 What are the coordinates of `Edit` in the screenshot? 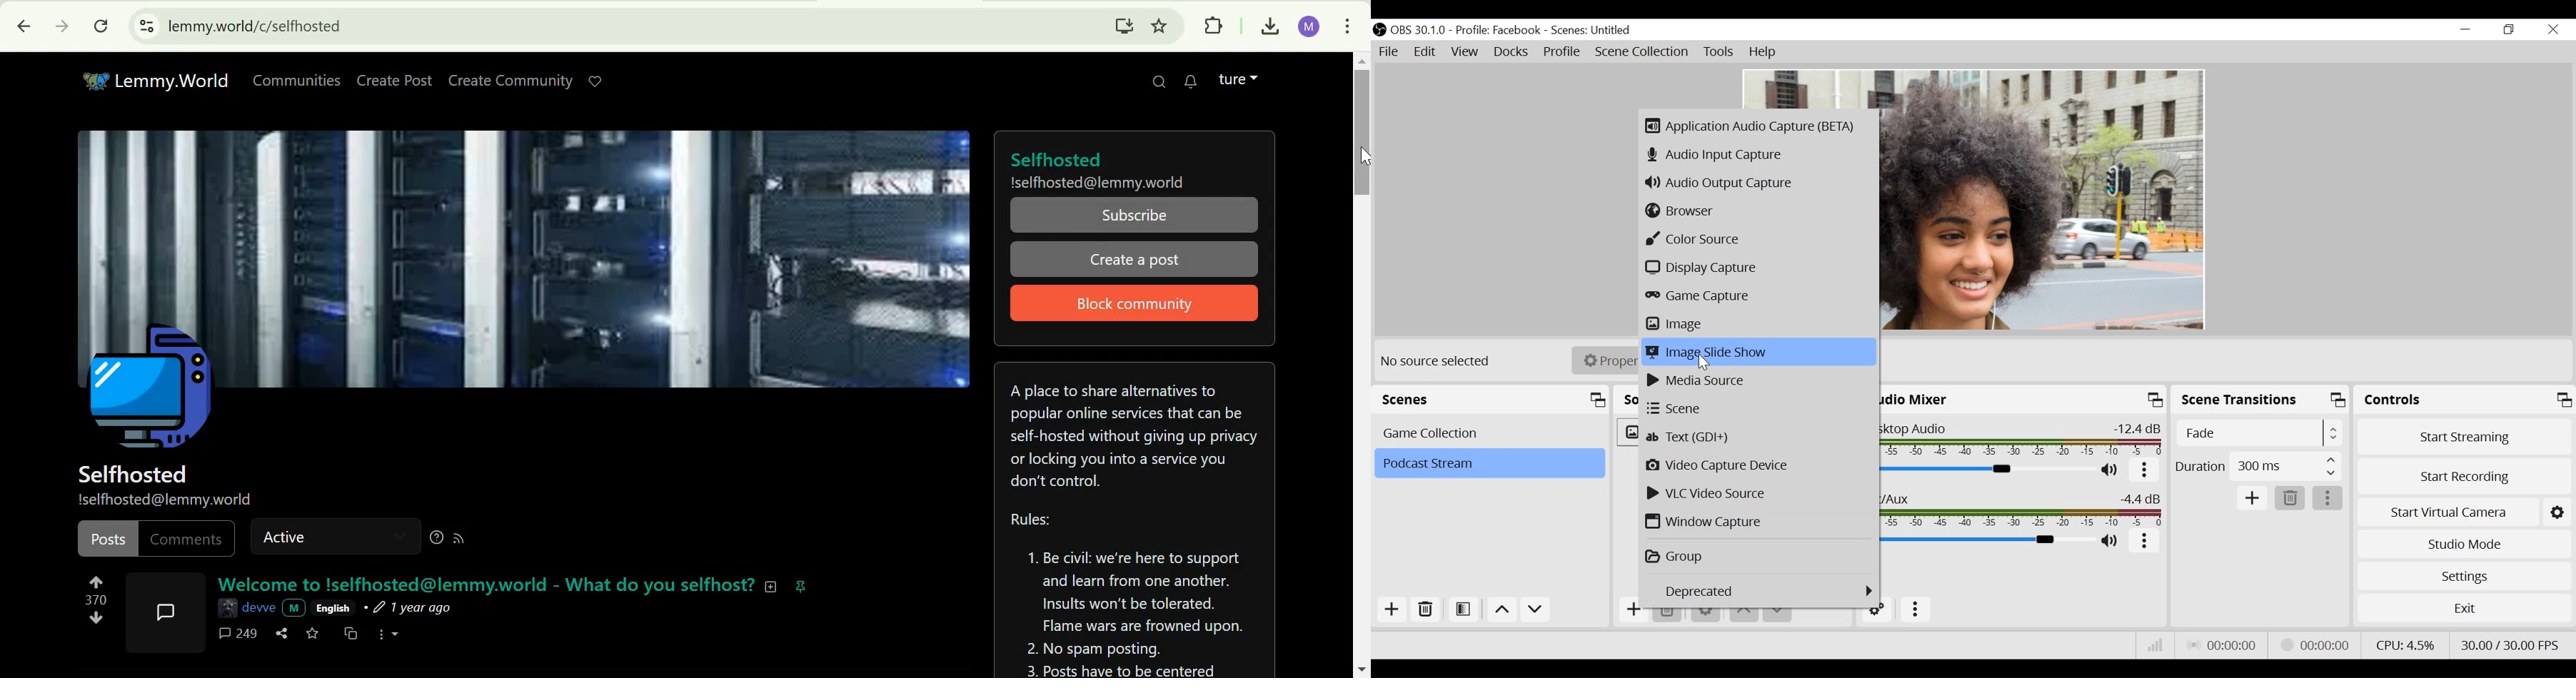 It's located at (1426, 52).